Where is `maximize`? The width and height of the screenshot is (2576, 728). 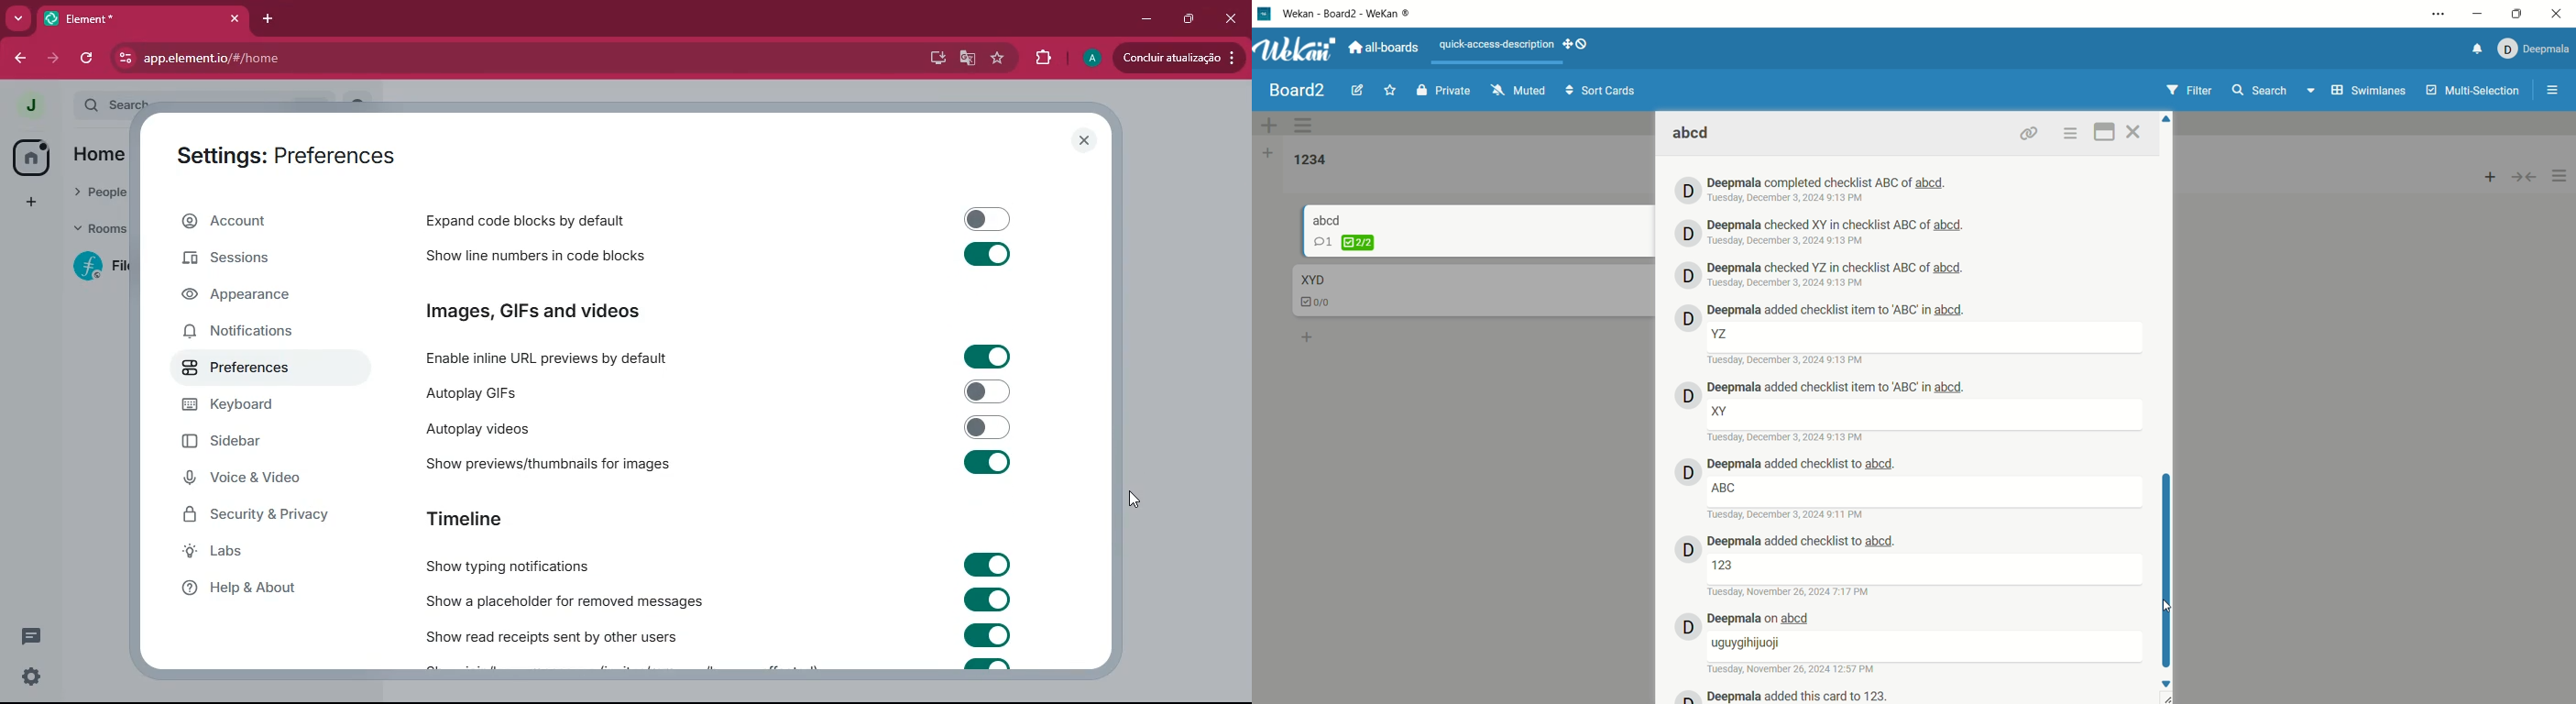 maximize is located at coordinates (1190, 19).